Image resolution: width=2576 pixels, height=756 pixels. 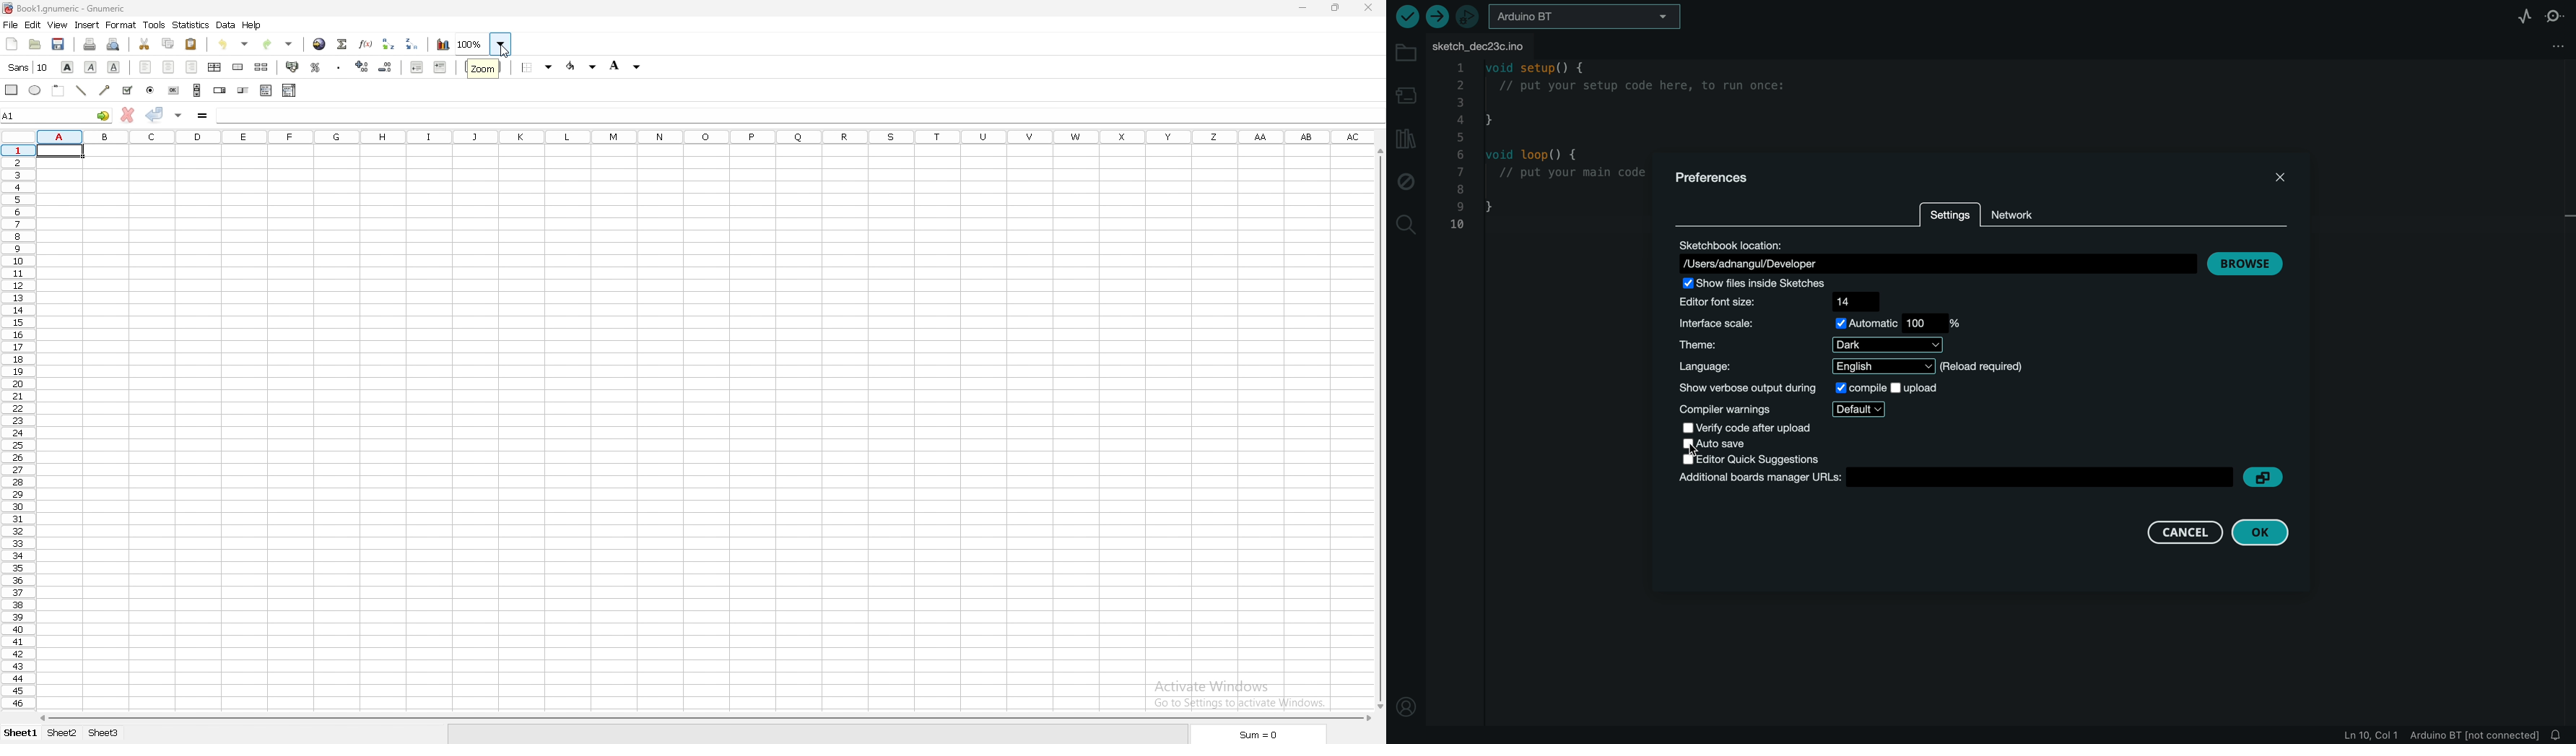 I want to click on italic, so click(x=91, y=67).